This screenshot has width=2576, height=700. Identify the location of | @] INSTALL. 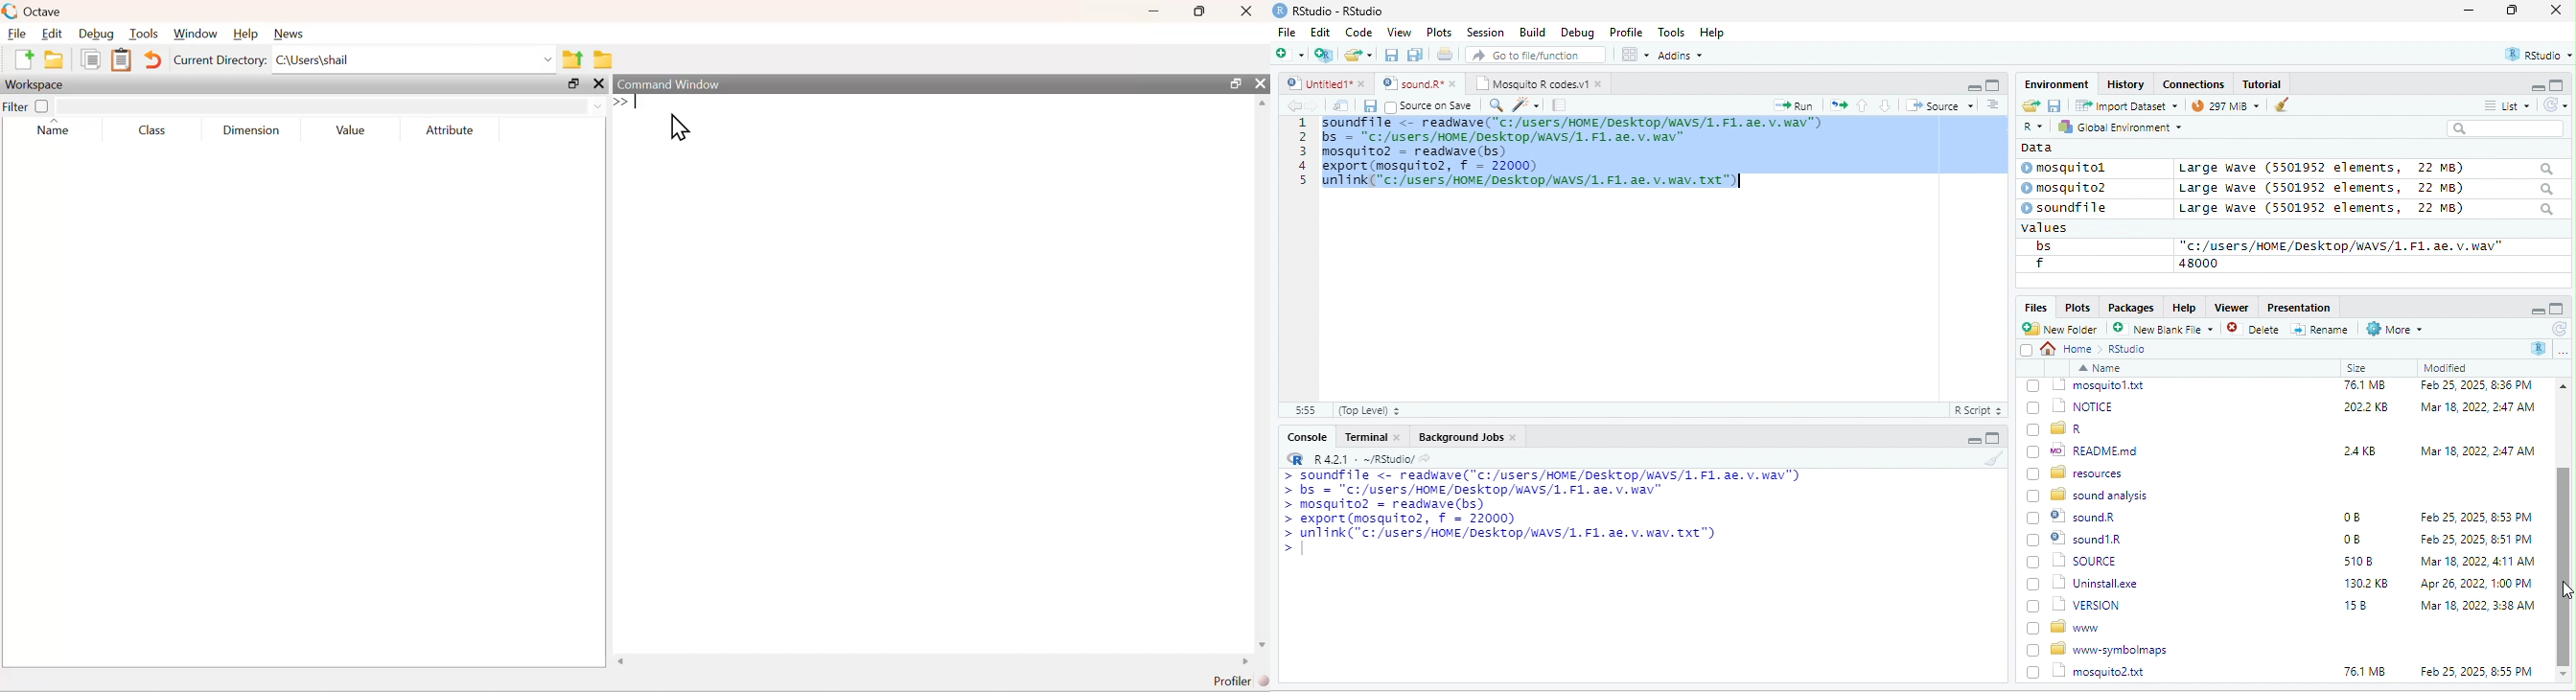
(2075, 475).